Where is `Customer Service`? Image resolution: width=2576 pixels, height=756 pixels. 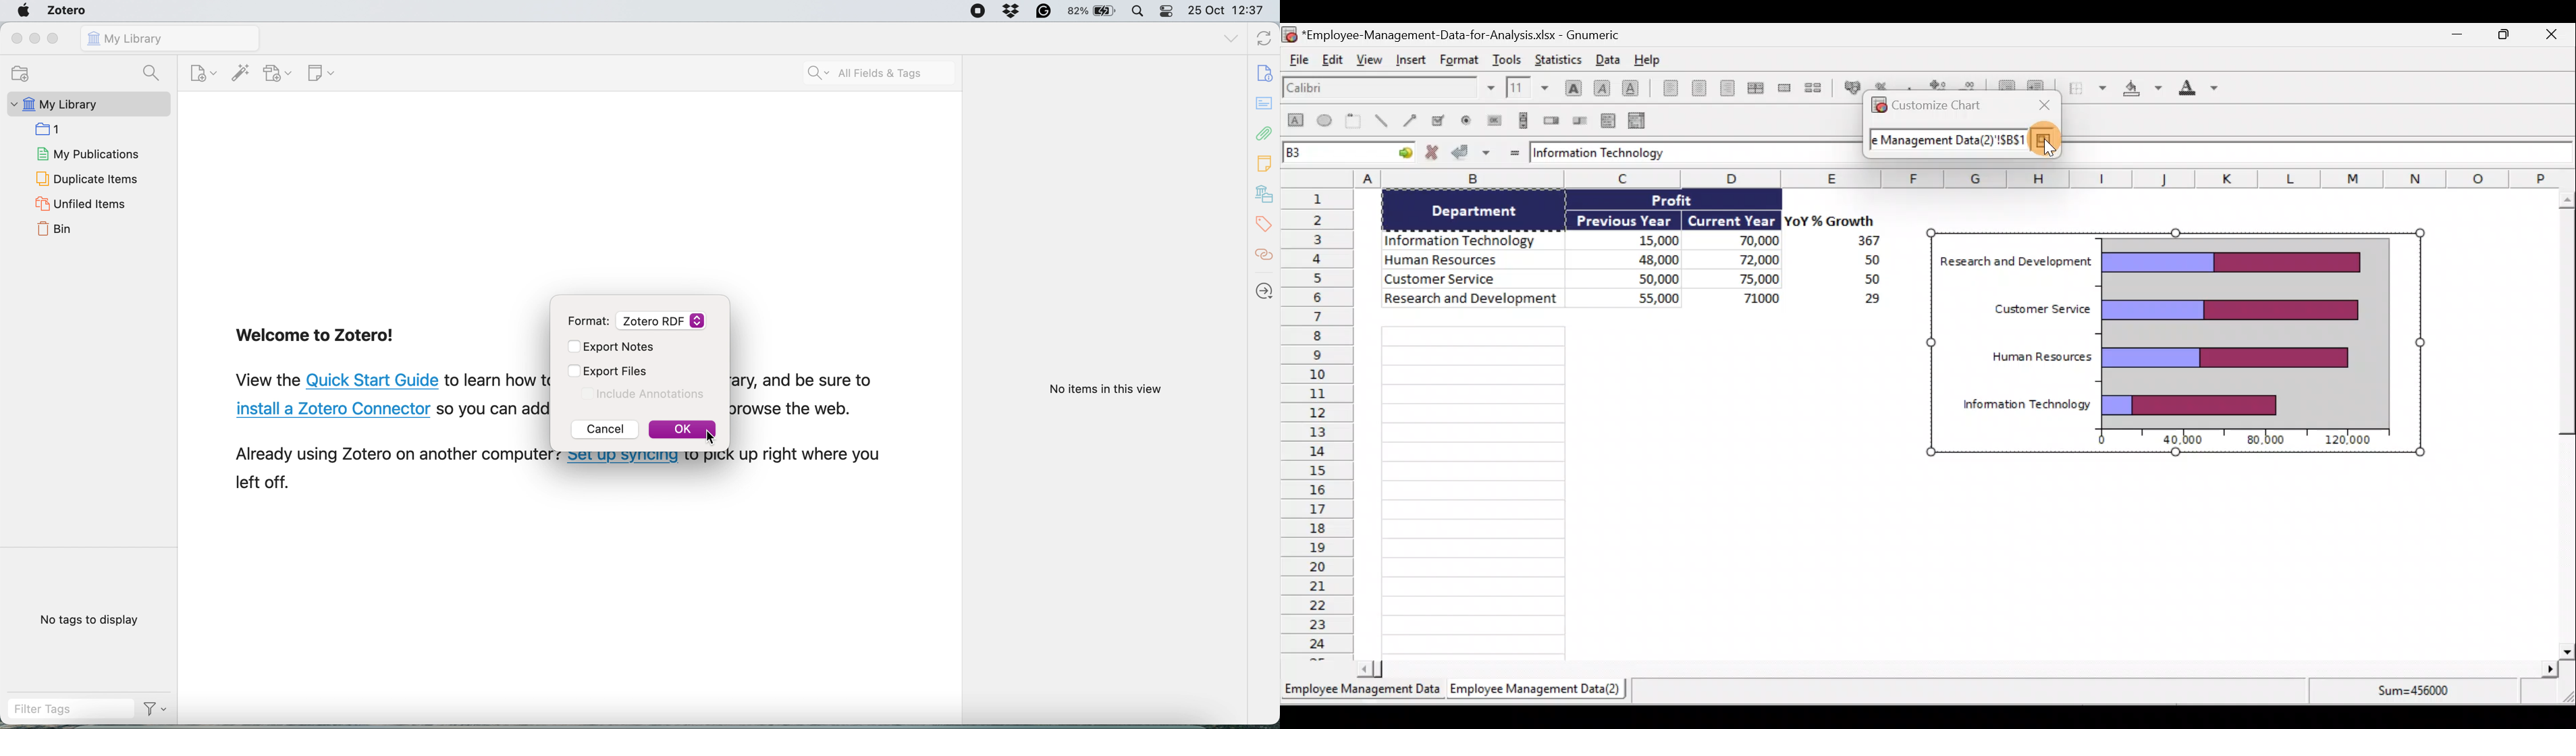 Customer Service is located at coordinates (2033, 311).